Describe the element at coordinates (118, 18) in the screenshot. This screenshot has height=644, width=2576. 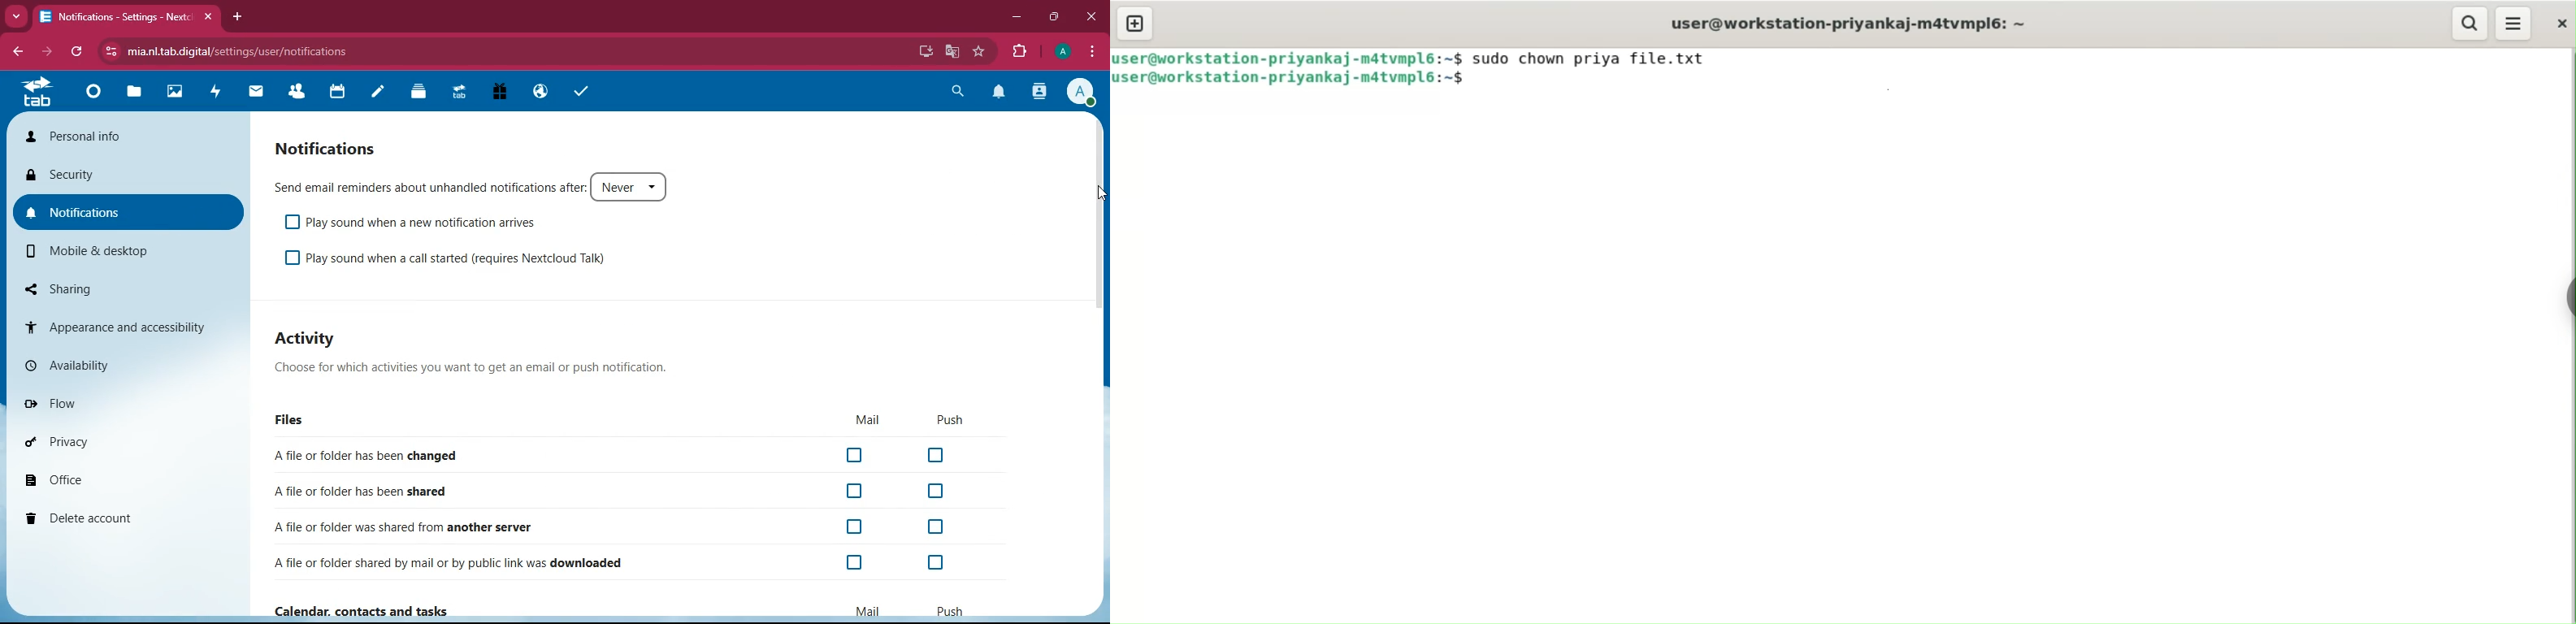
I see `Notifications- Setting - Next` at that location.